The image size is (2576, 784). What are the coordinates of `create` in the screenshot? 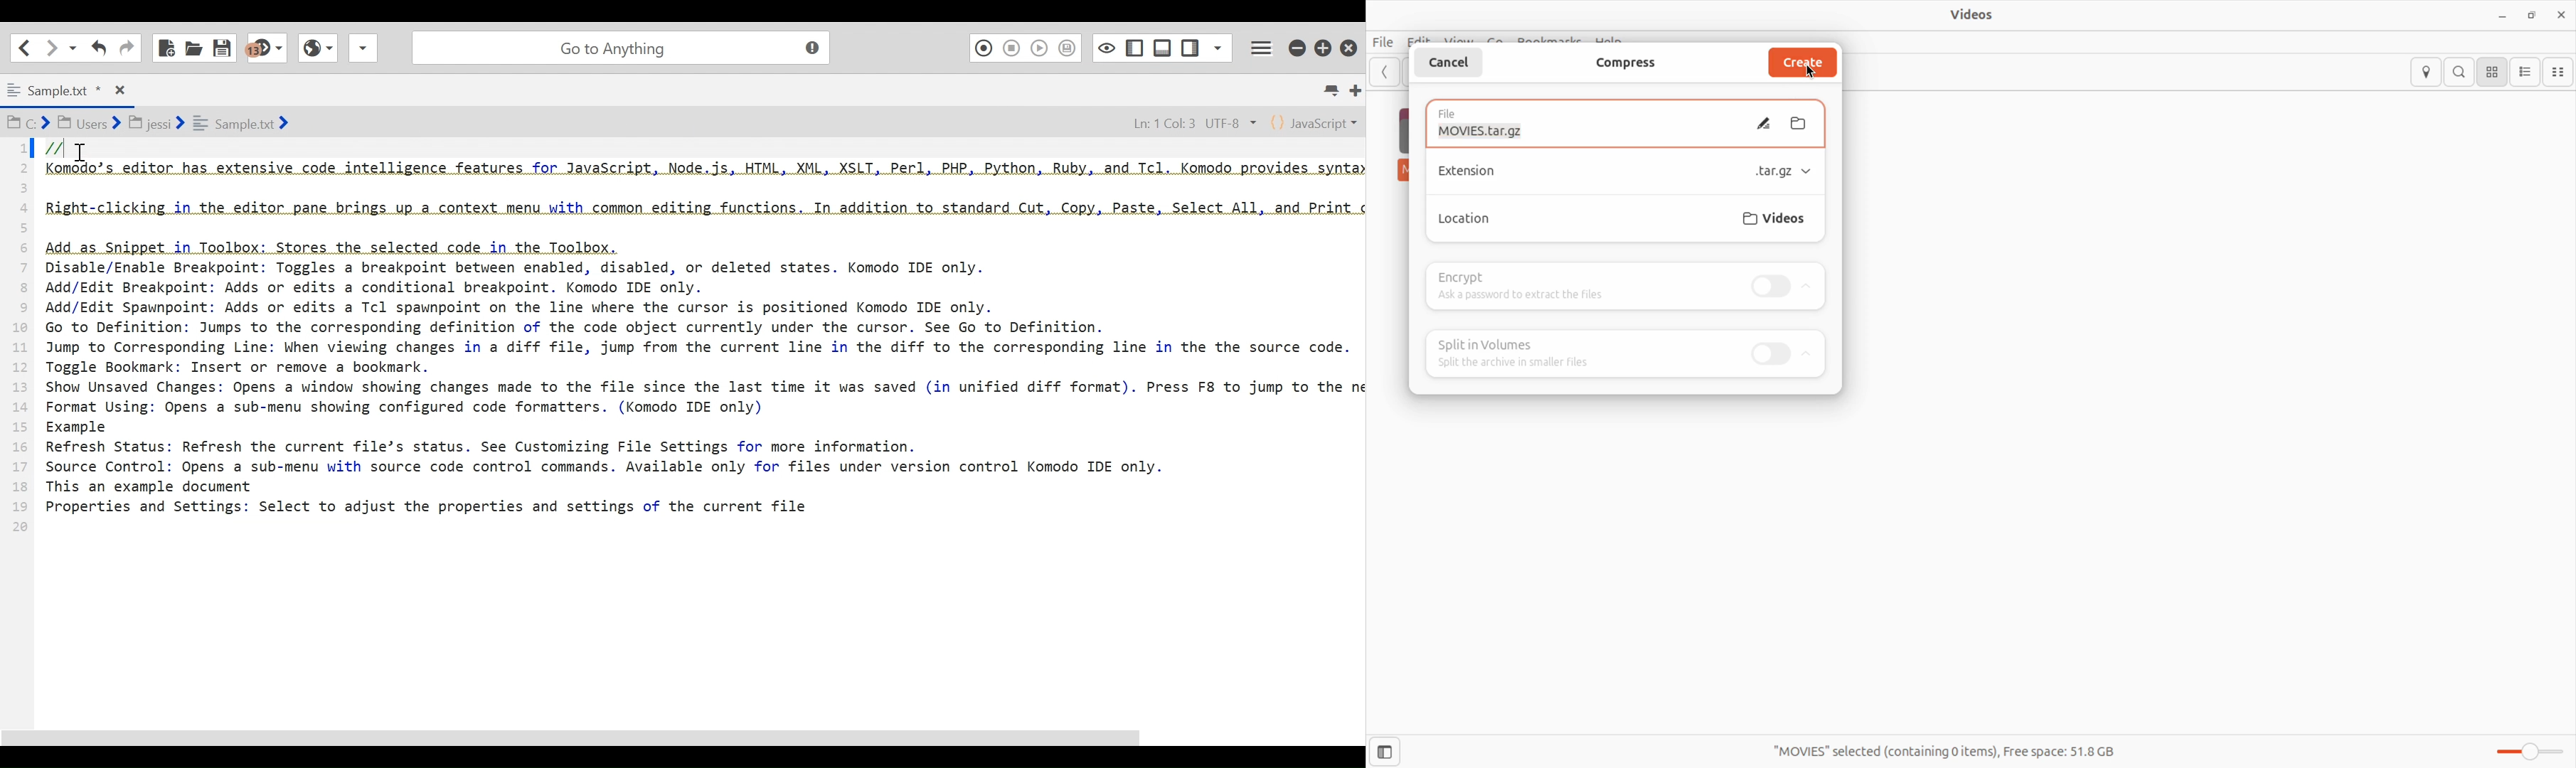 It's located at (1805, 62).